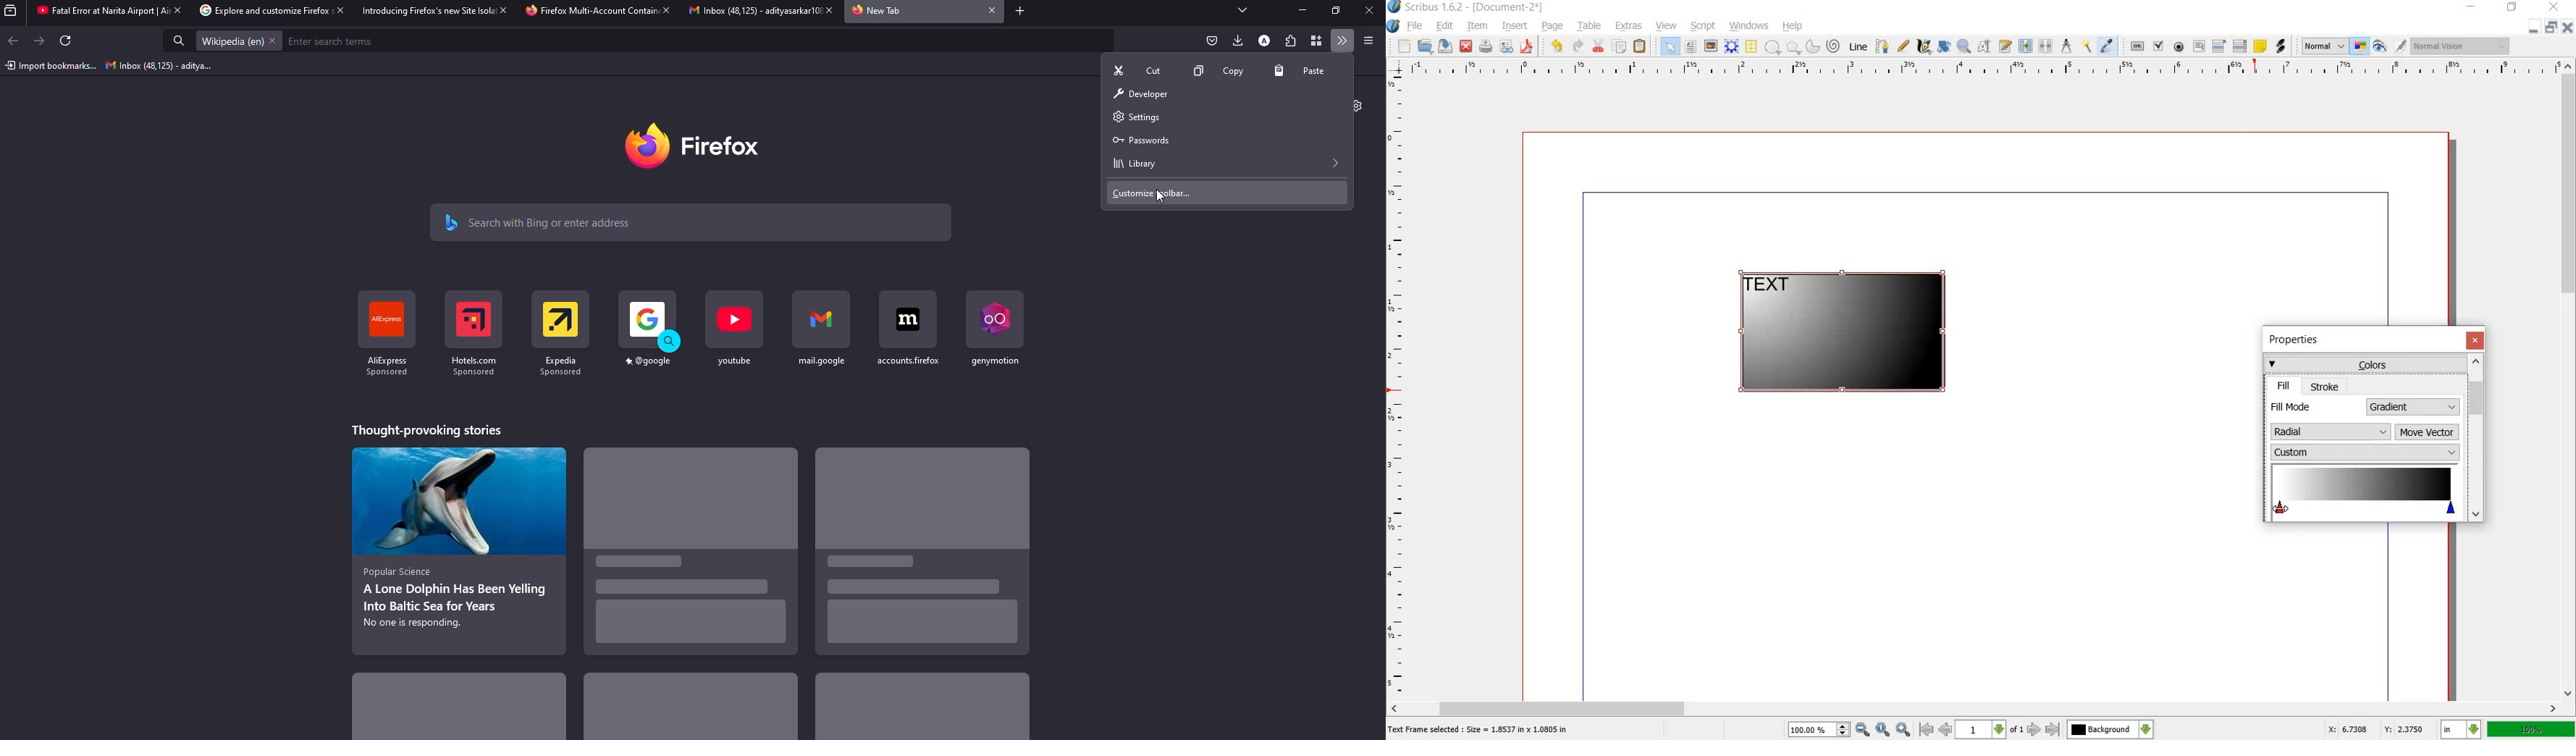 The image size is (2576, 756). What do you see at coordinates (2513, 9) in the screenshot?
I see `restore` at bounding box center [2513, 9].